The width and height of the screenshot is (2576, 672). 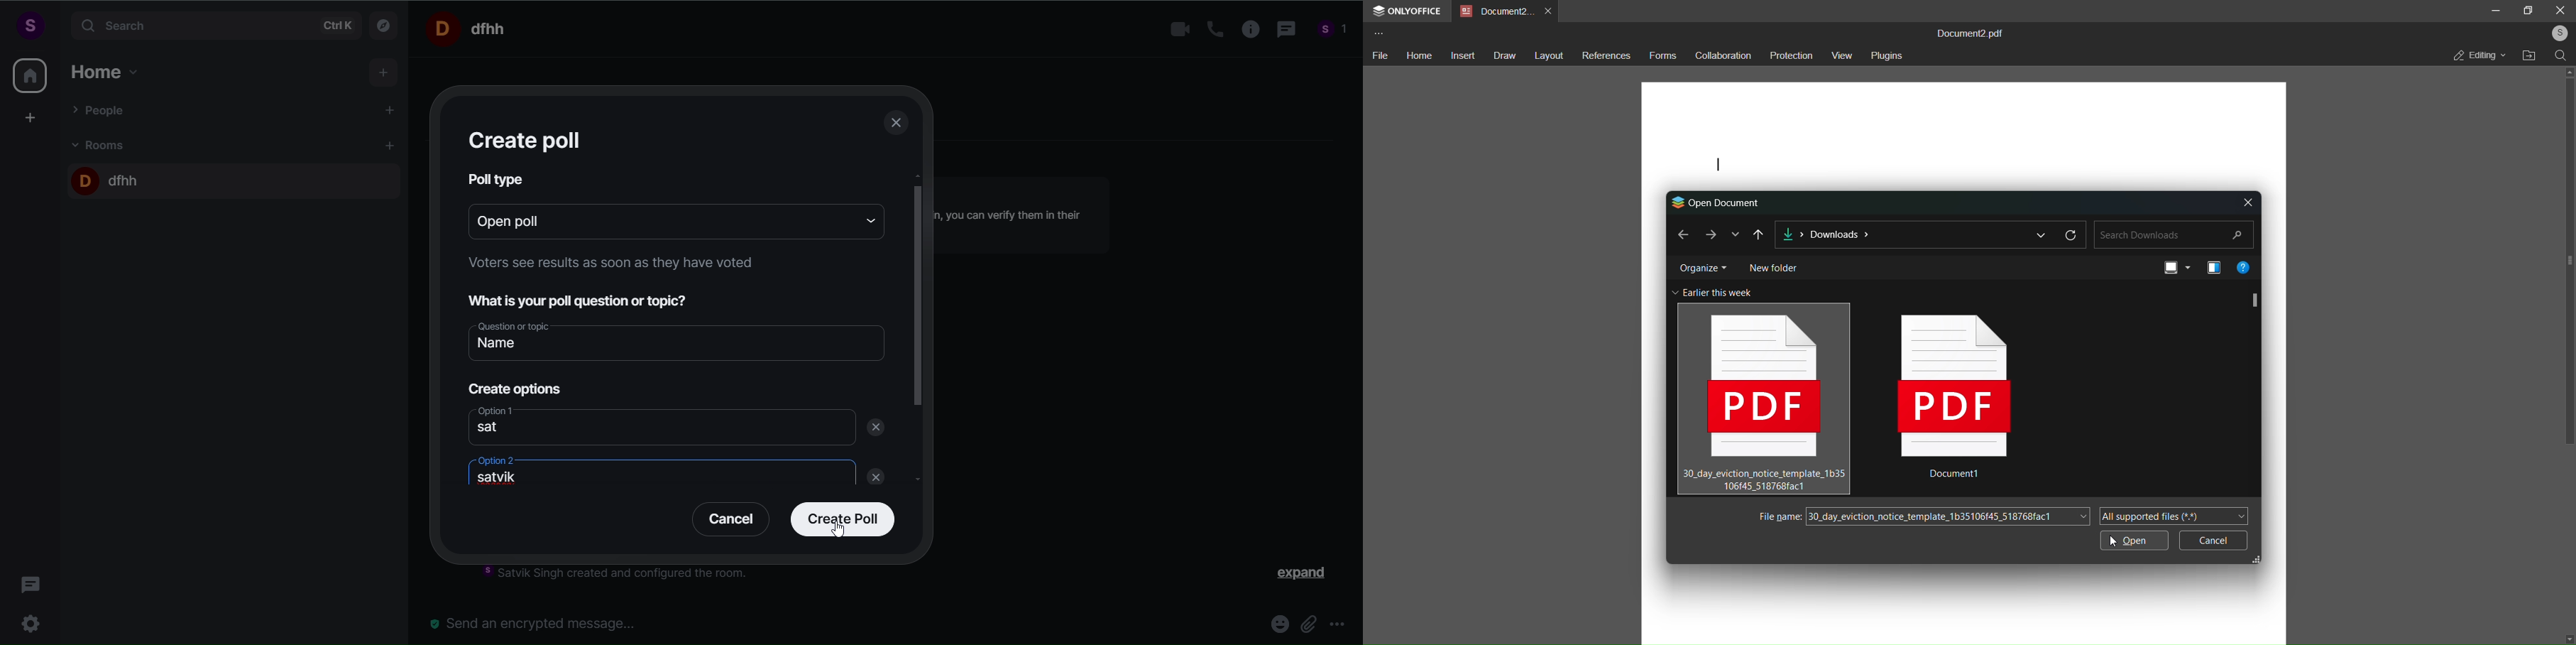 What do you see at coordinates (1461, 55) in the screenshot?
I see `insert` at bounding box center [1461, 55].